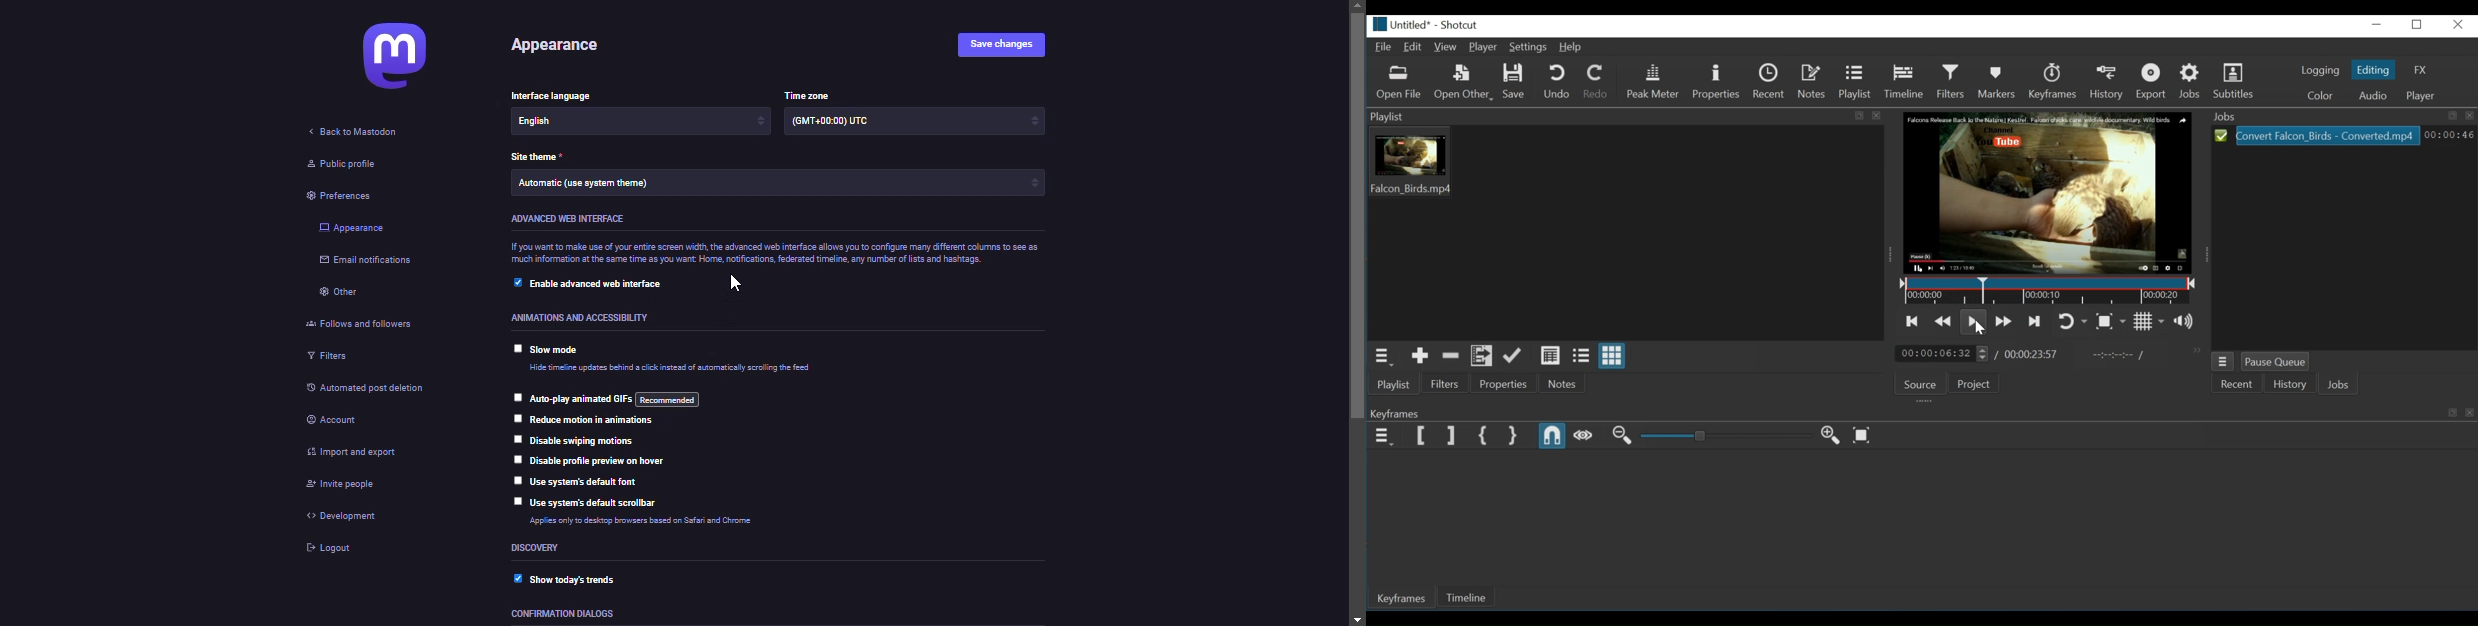  I want to click on Logging, so click(2322, 71).